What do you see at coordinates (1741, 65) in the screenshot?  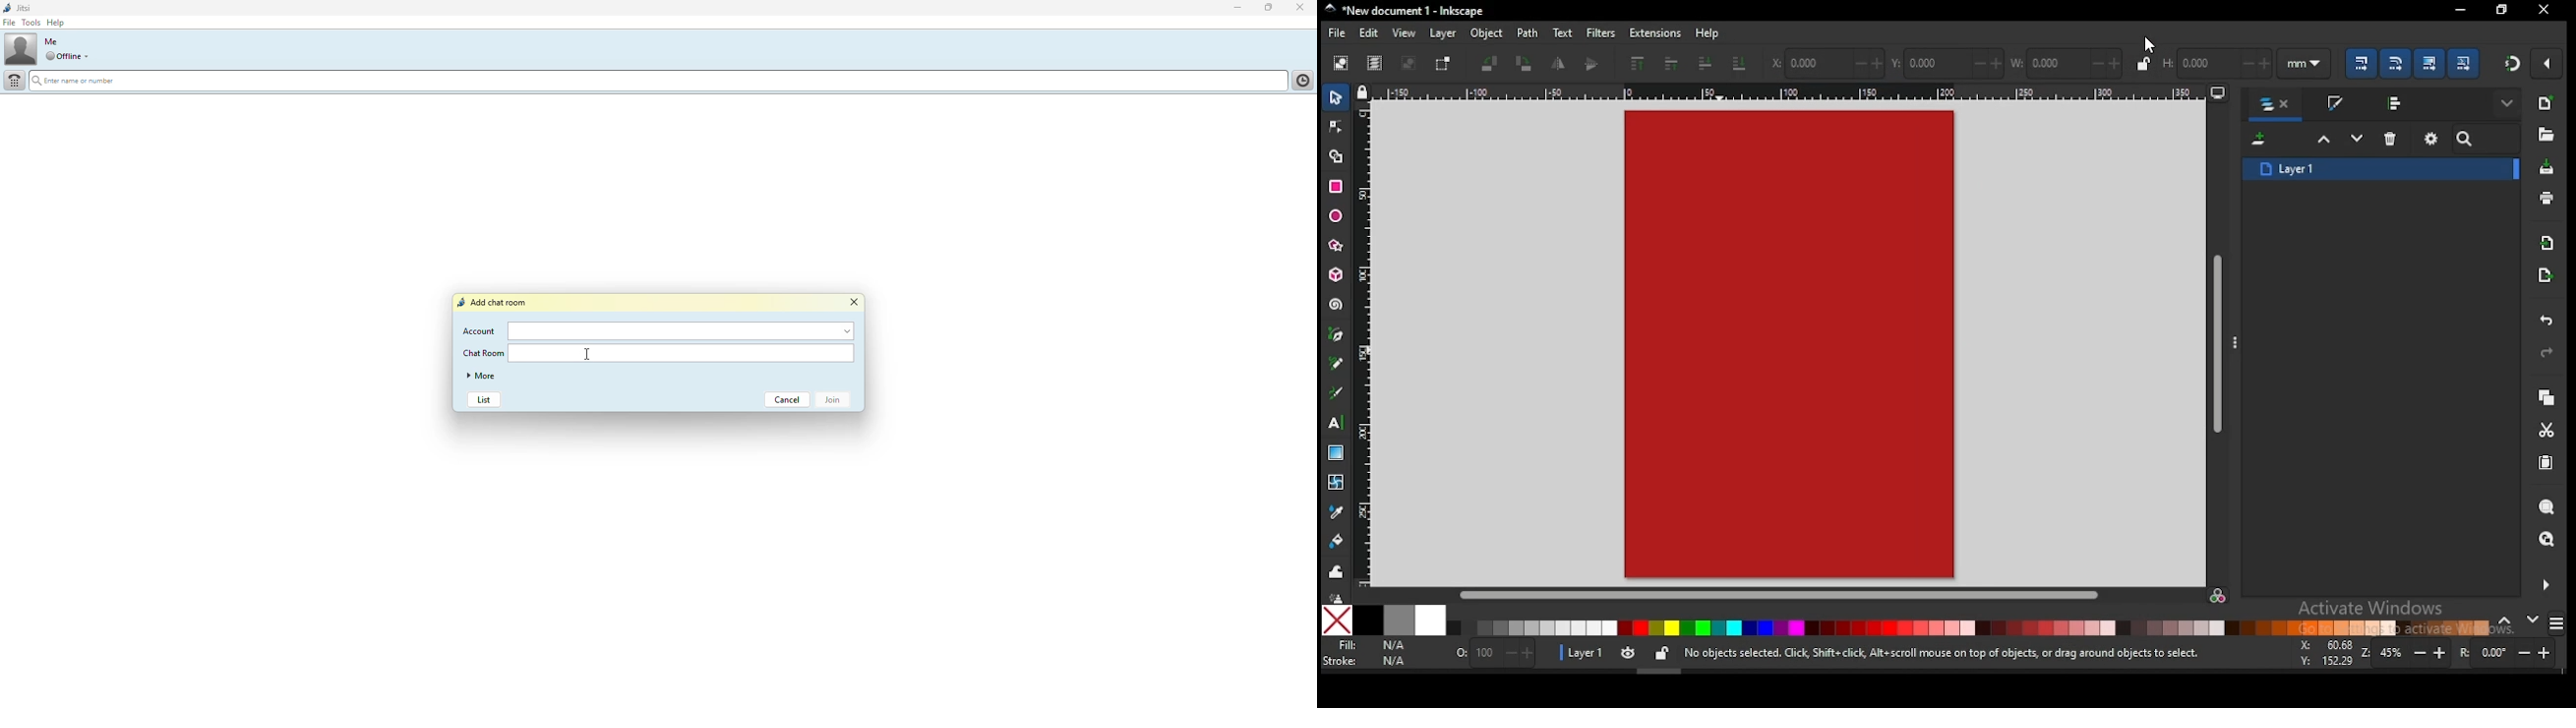 I see `lower to bottom` at bounding box center [1741, 65].